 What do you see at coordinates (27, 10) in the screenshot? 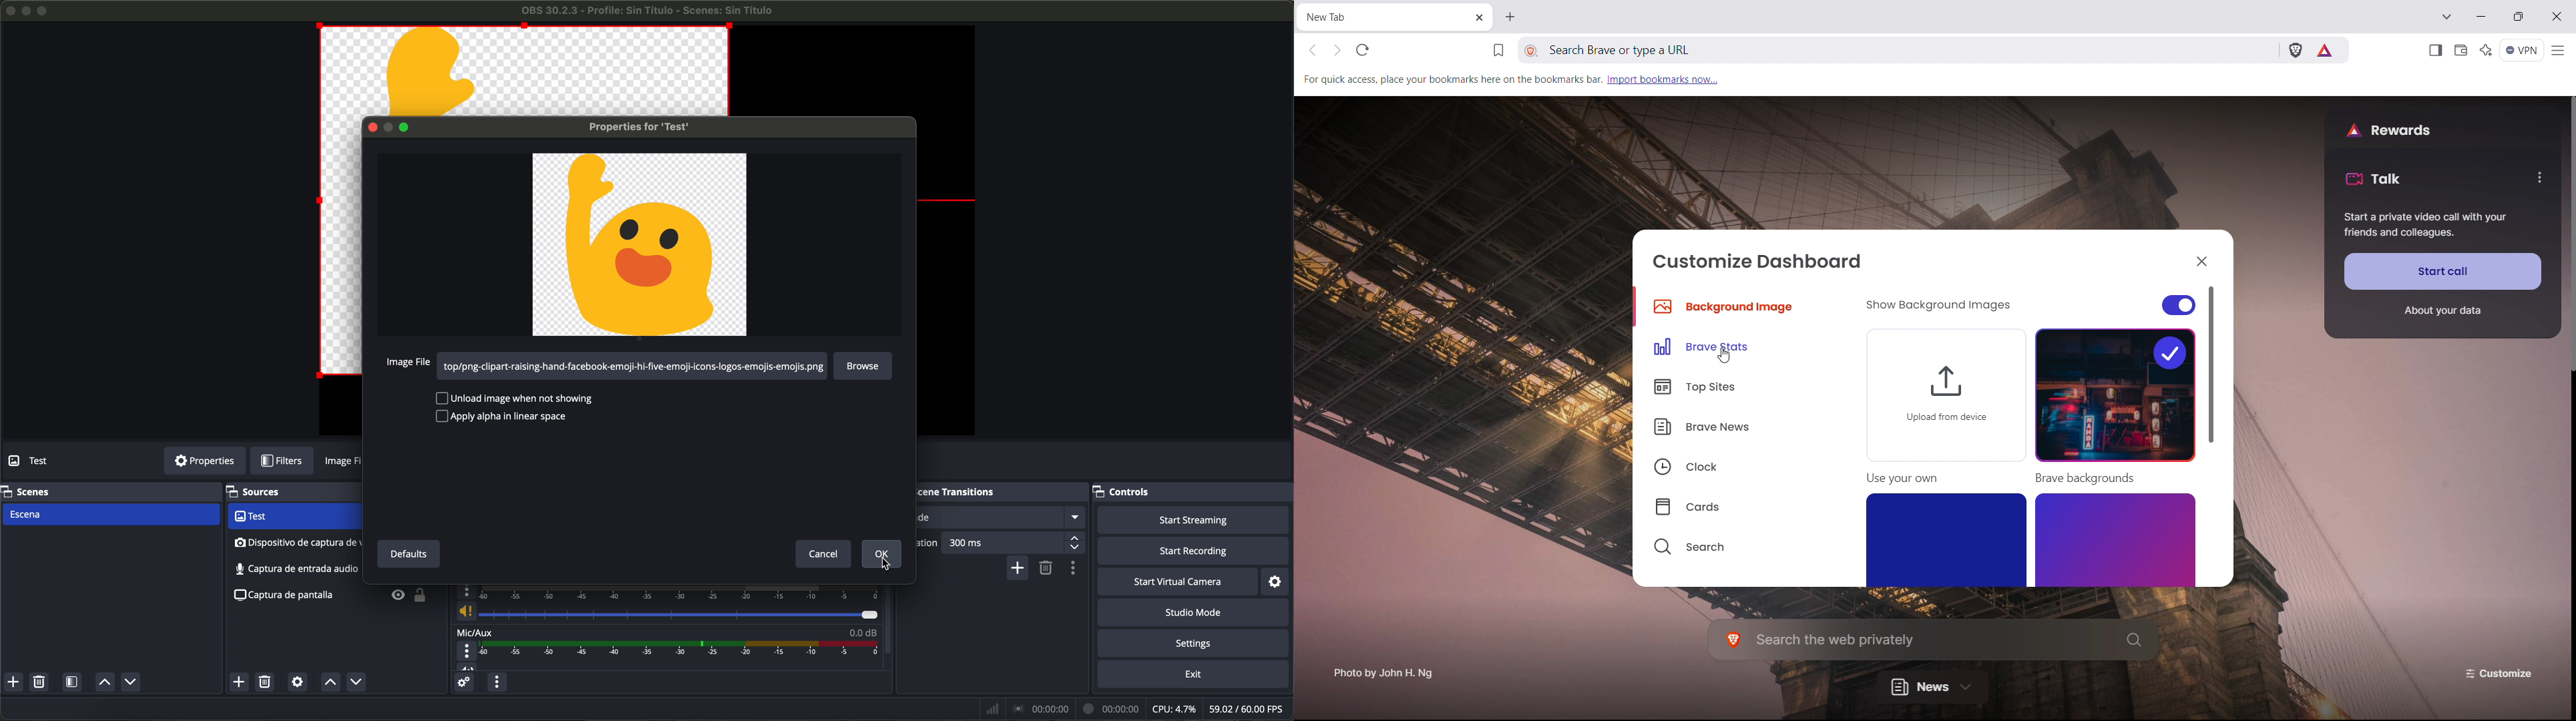
I see `minimize program` at bounding box center [27, 10].